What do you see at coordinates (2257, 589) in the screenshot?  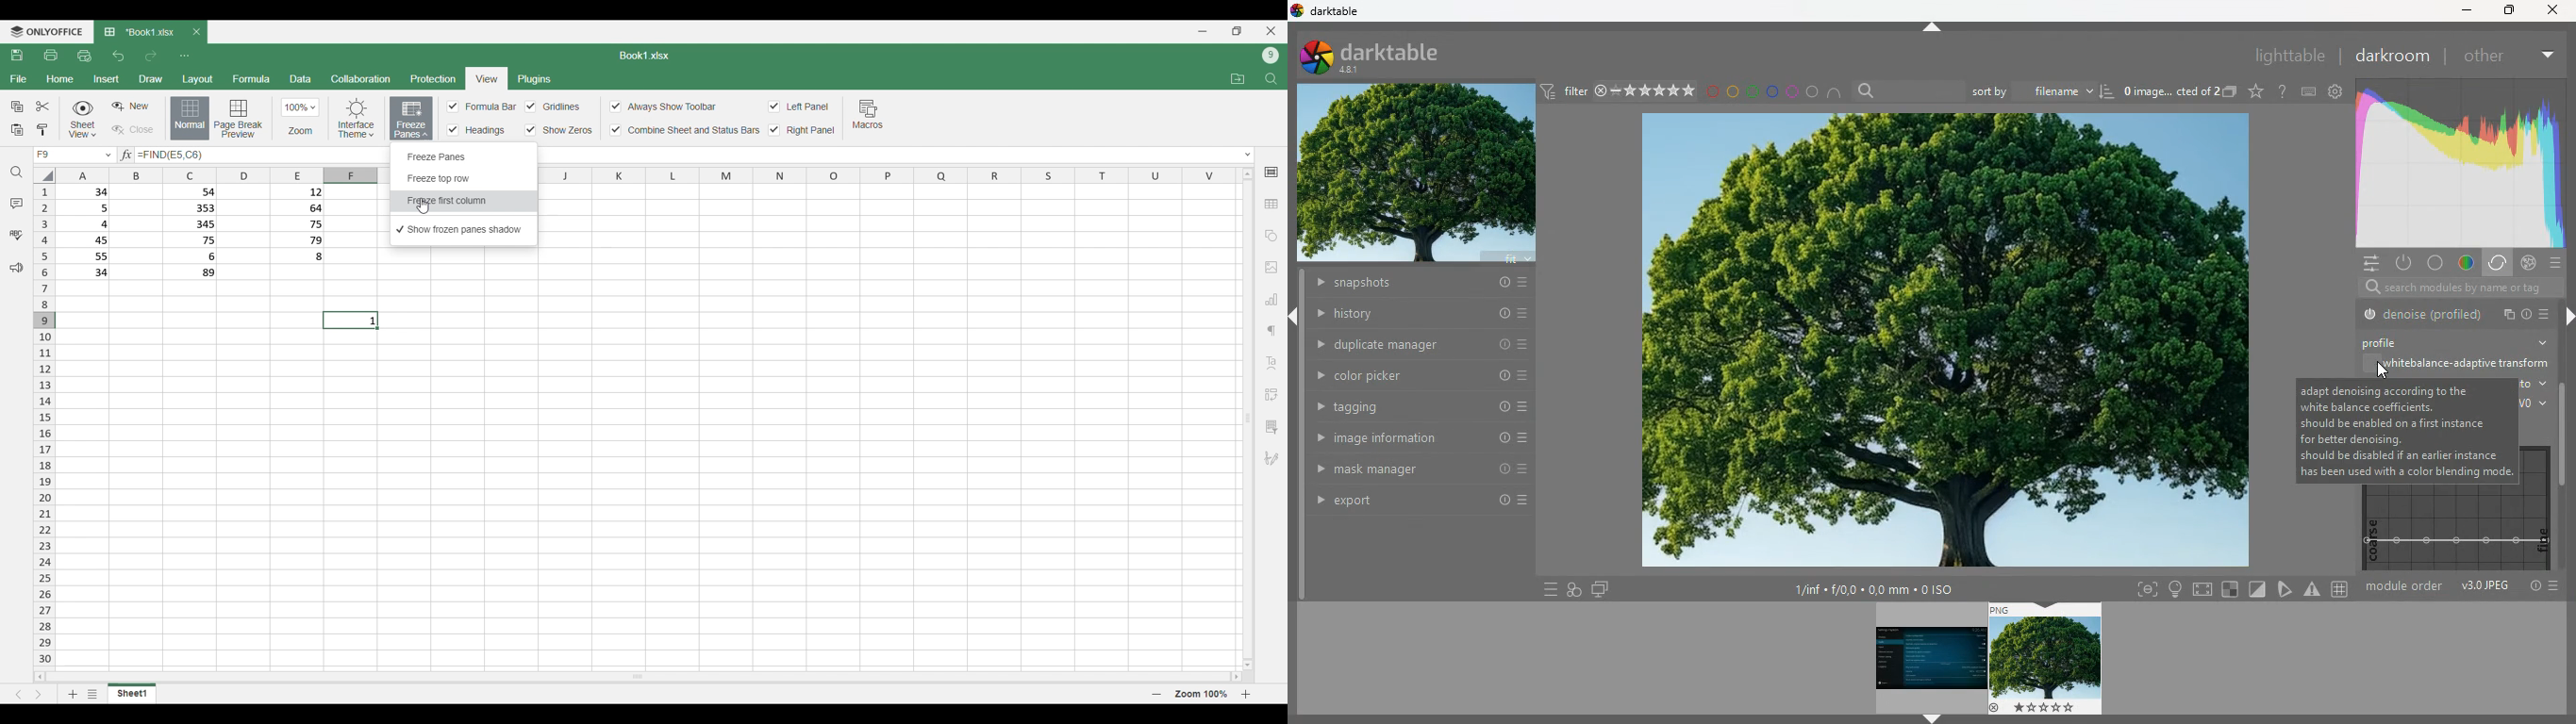 I see `diagnonal` at bounding box center [2257, 589].